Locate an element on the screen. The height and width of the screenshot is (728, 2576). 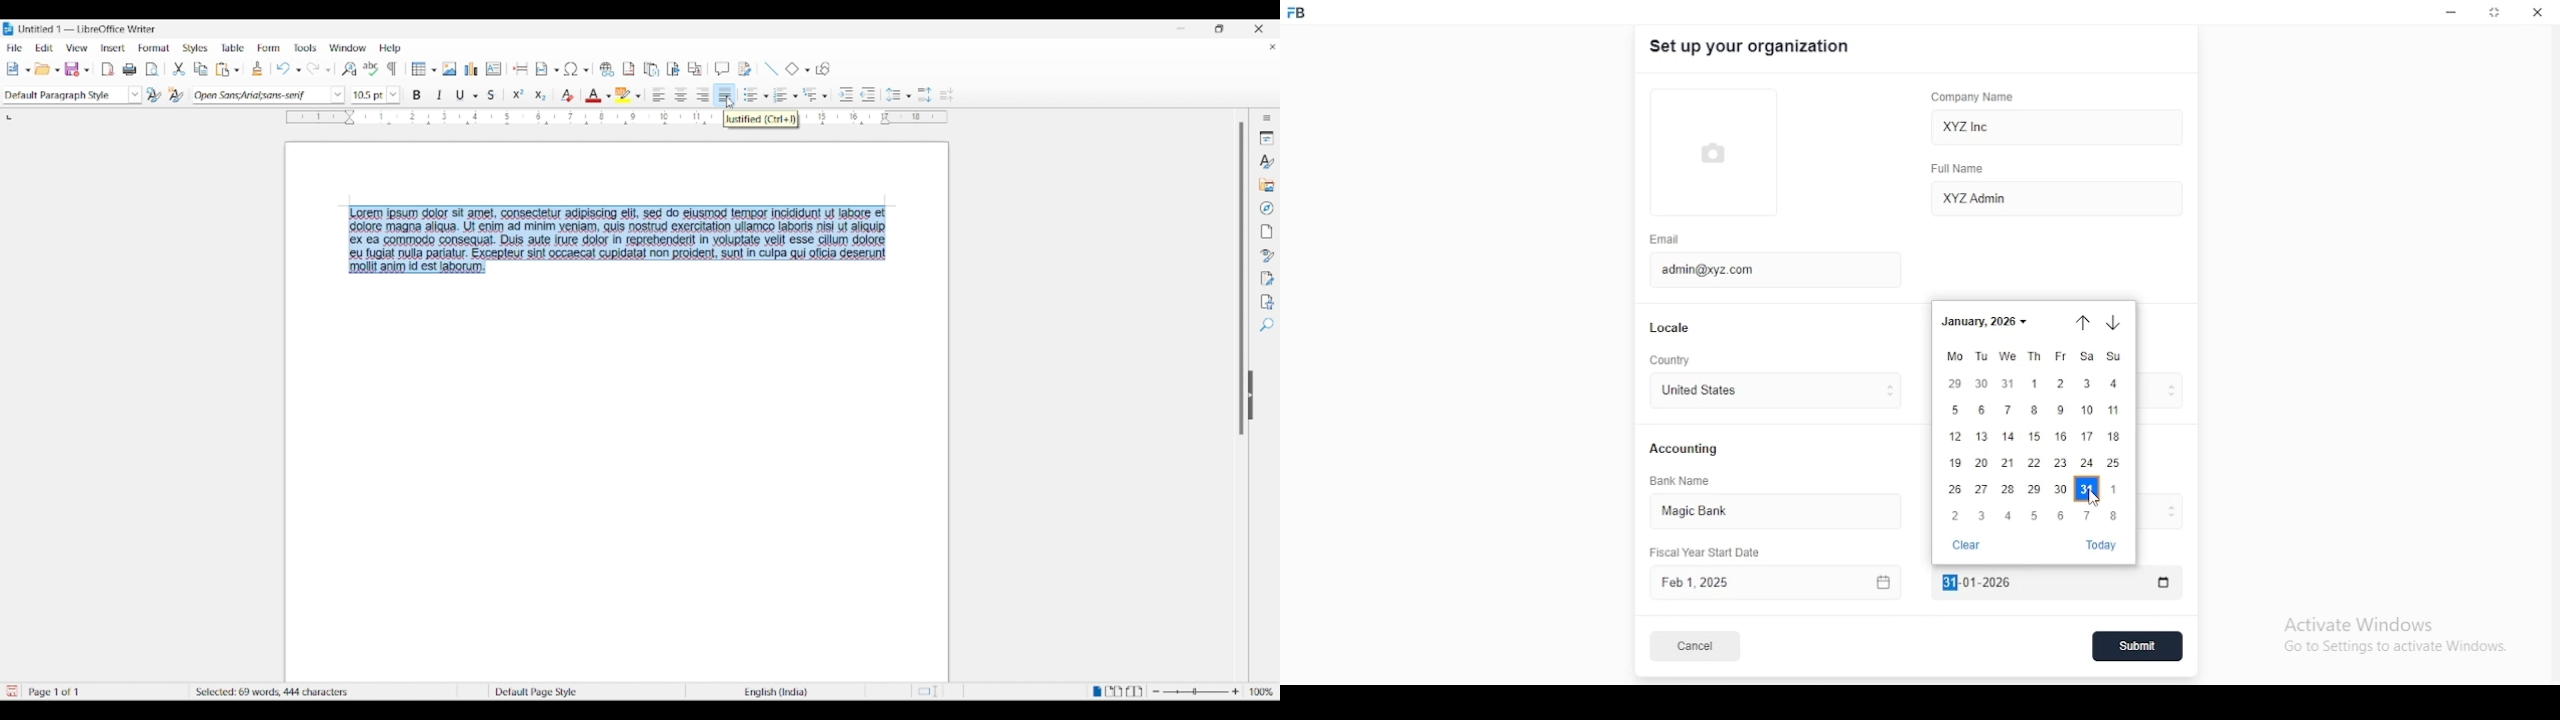
4 is located at coordinates (2007, 517).